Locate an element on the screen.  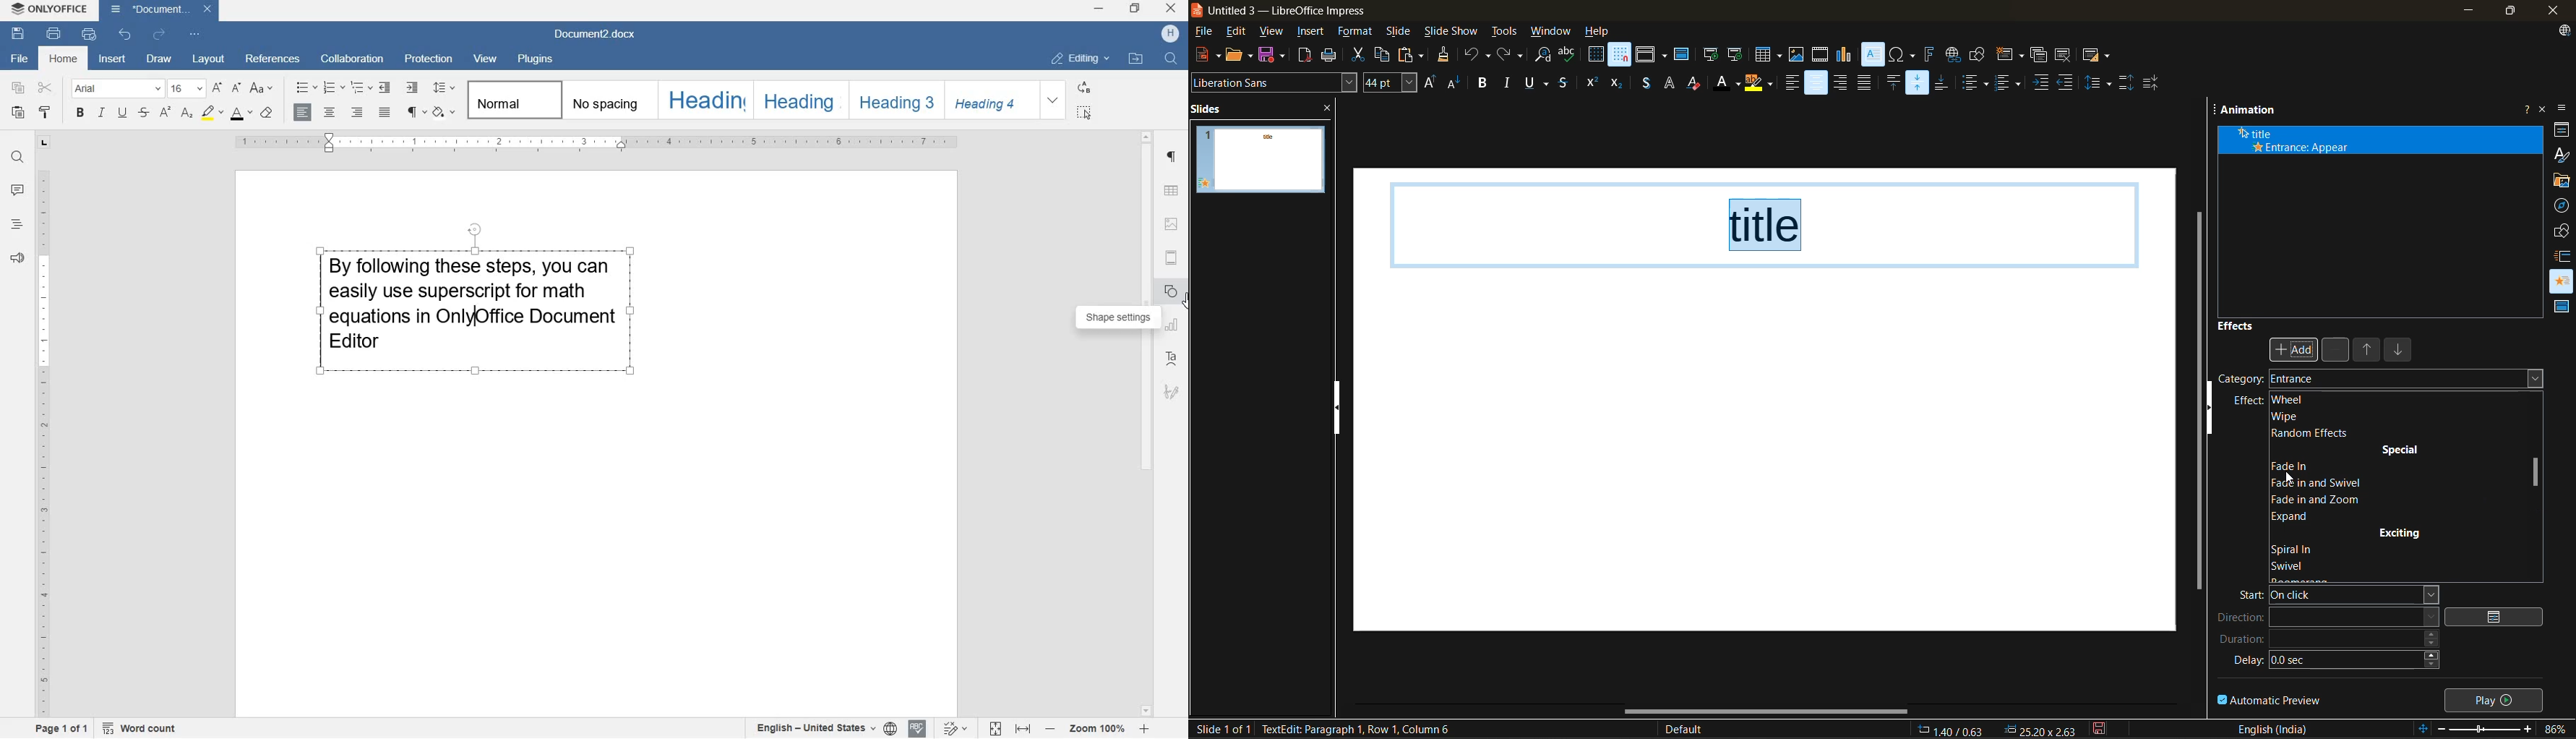
select document/text language is located at coordinates (824, 728).